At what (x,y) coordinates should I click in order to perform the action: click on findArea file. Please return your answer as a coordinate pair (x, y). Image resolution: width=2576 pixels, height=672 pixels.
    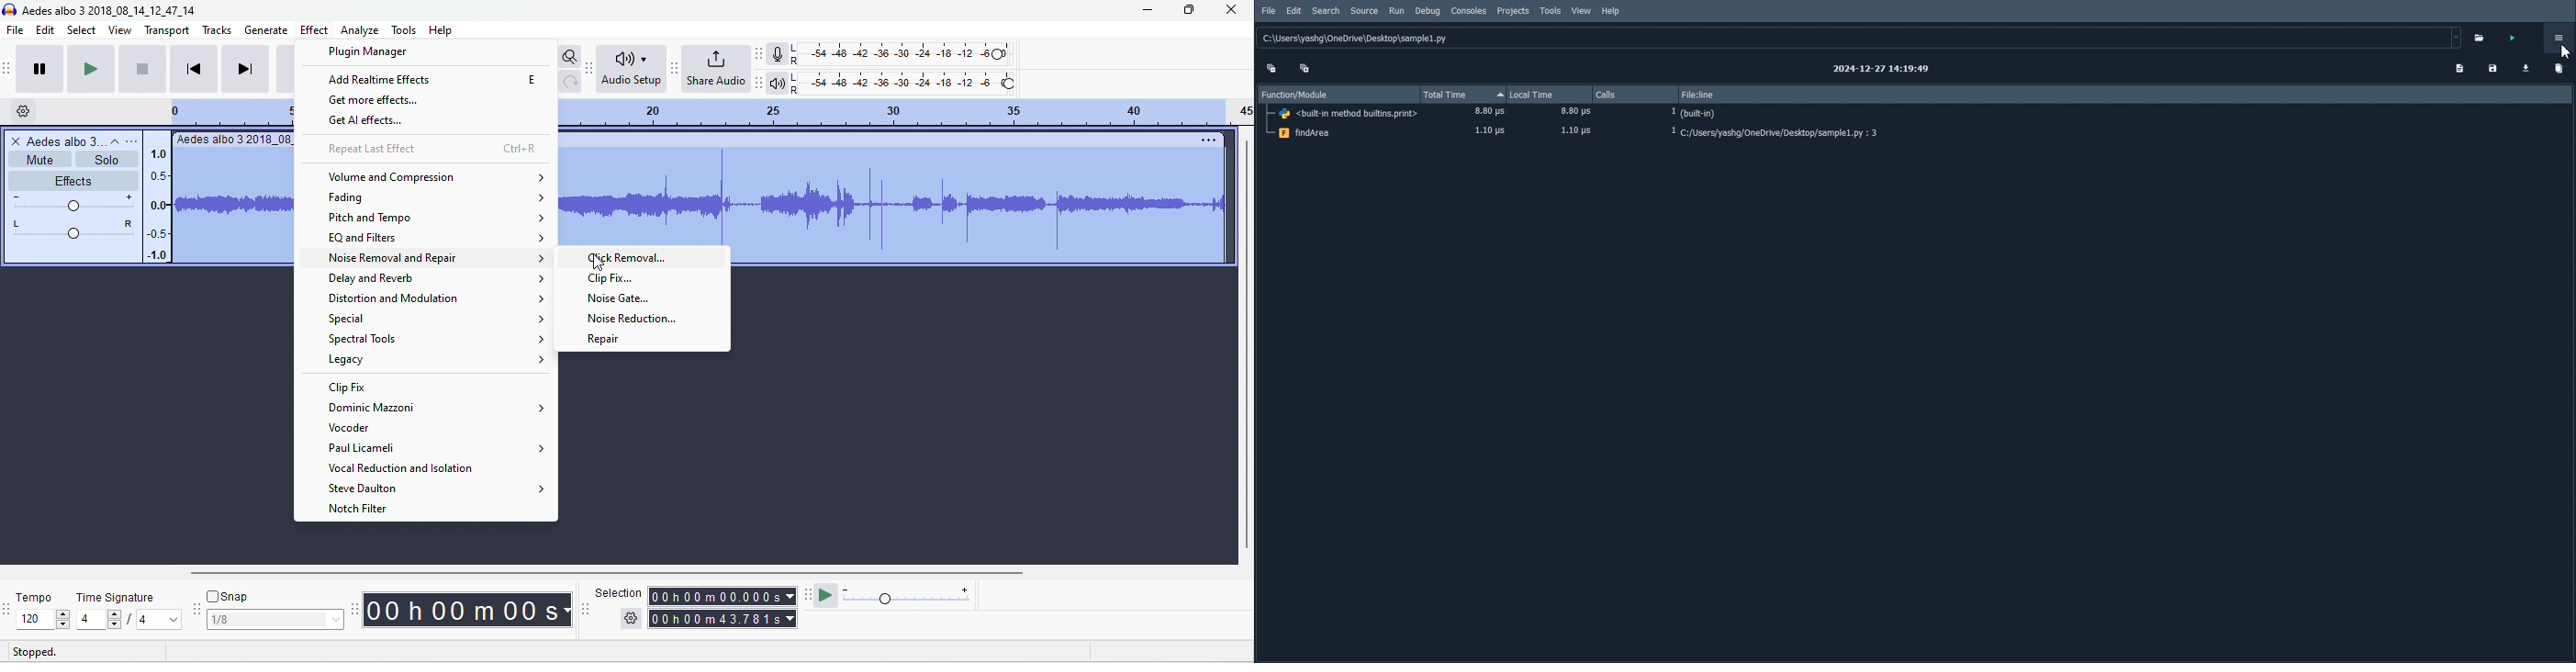
    Looking at the image, I should click on (1915, 133).